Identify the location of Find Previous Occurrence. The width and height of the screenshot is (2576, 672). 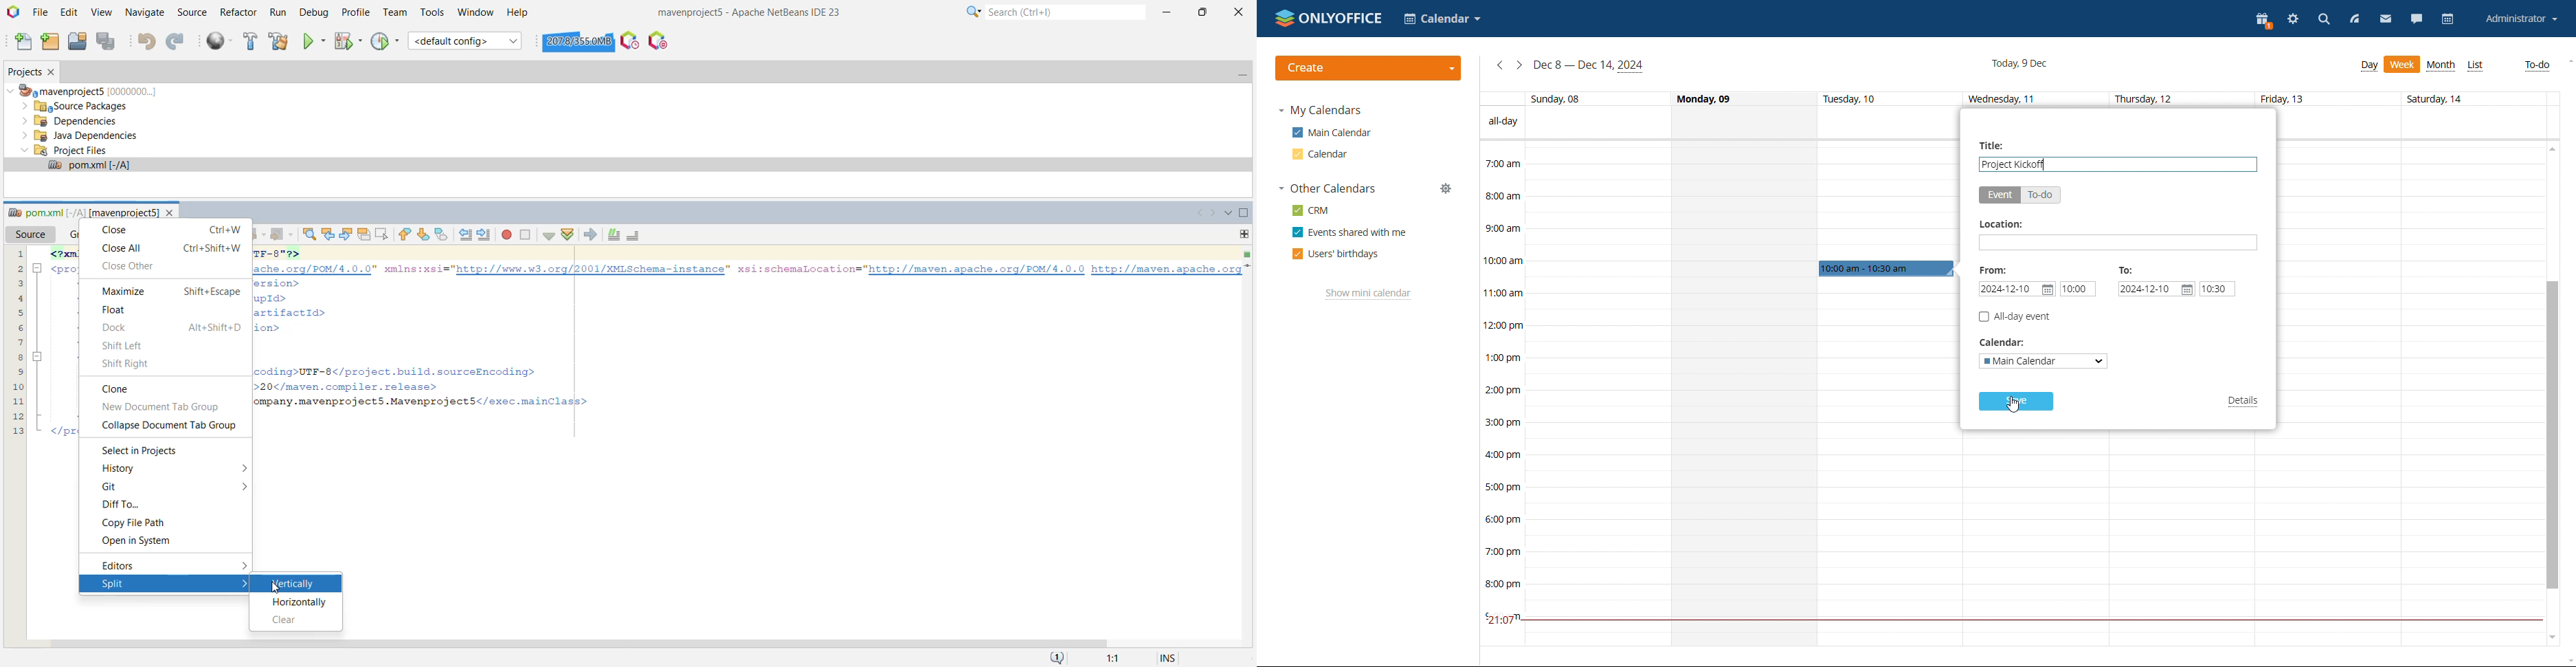
(328, 235).